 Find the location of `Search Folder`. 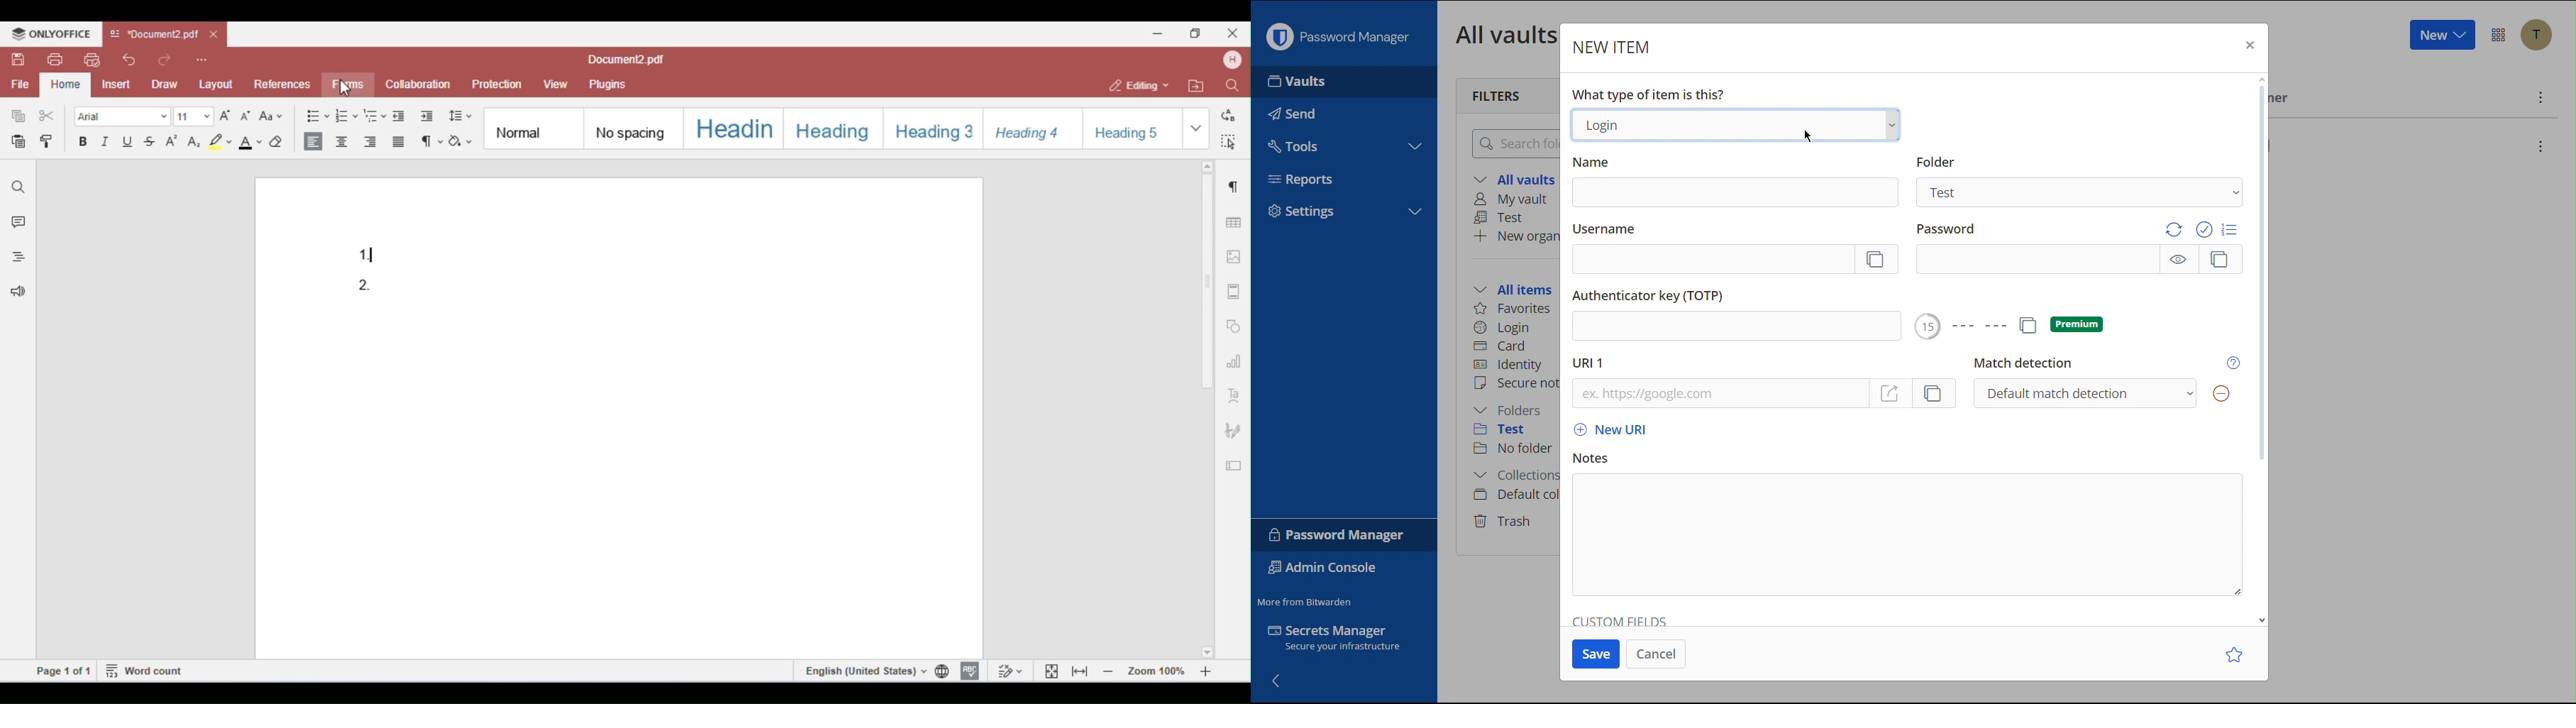

Search Folder is located at coordinates (1512, 143).